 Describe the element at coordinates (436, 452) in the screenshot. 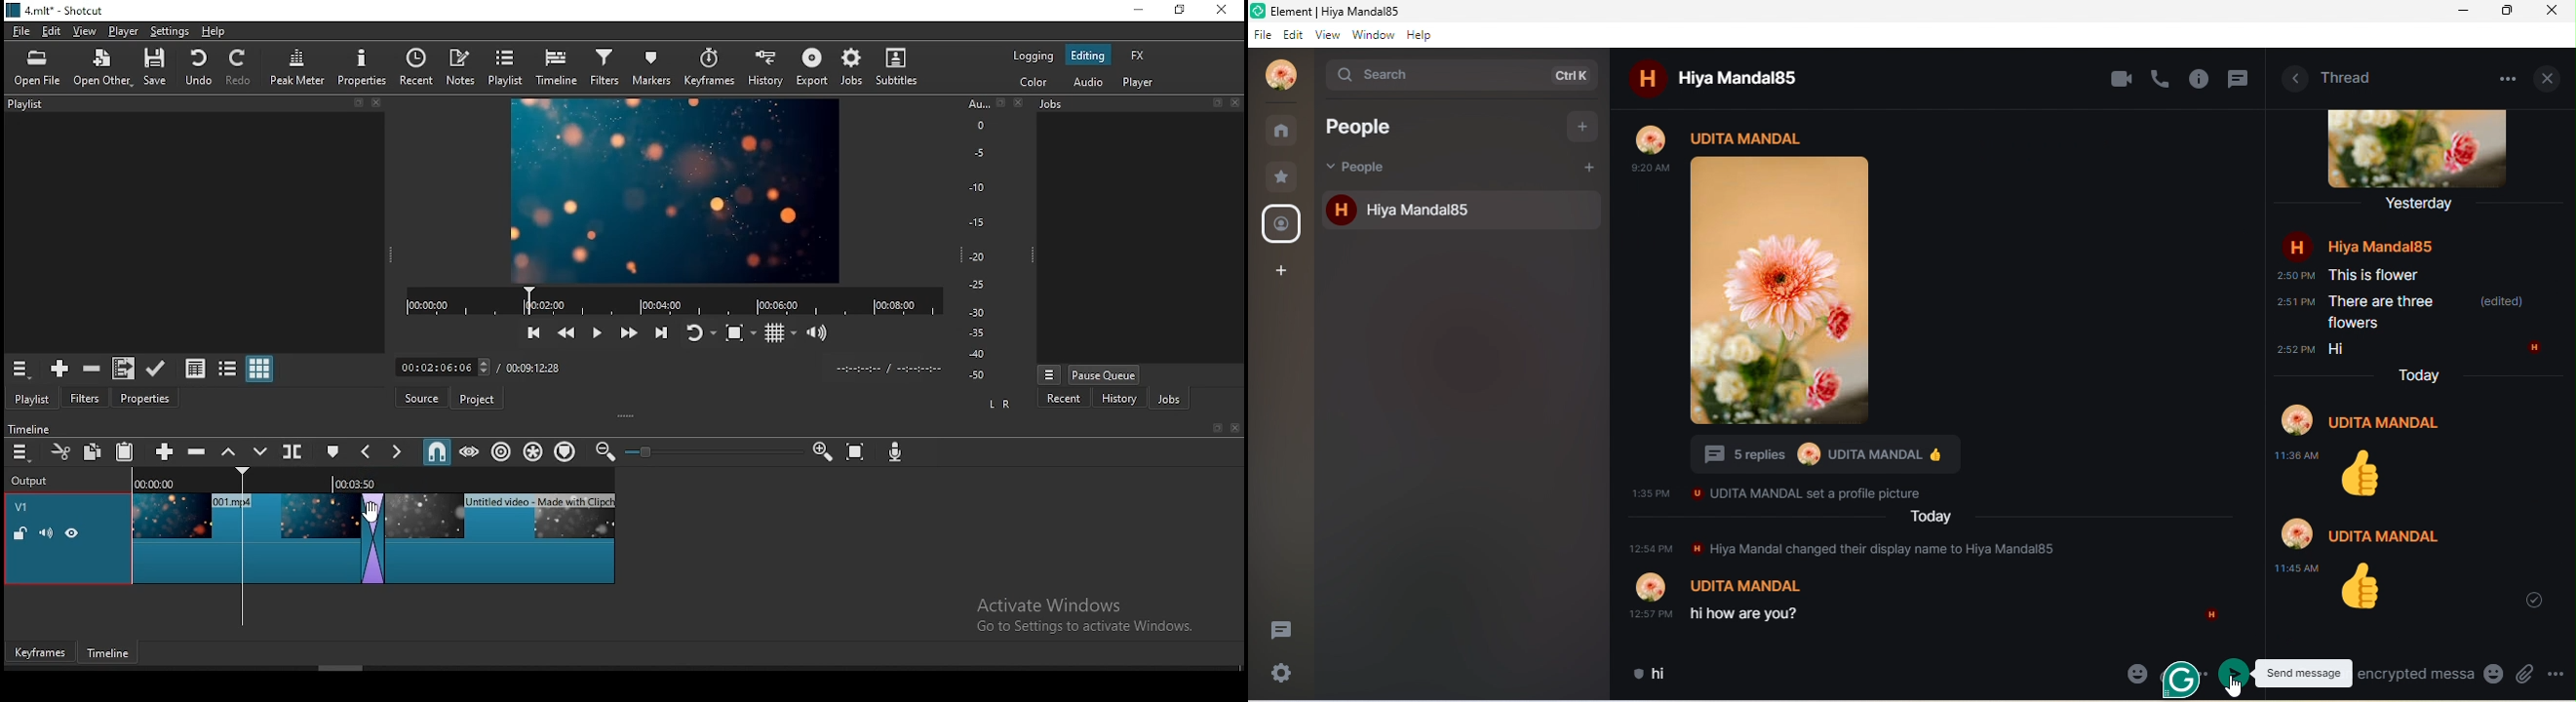

I see `snap` at that location.